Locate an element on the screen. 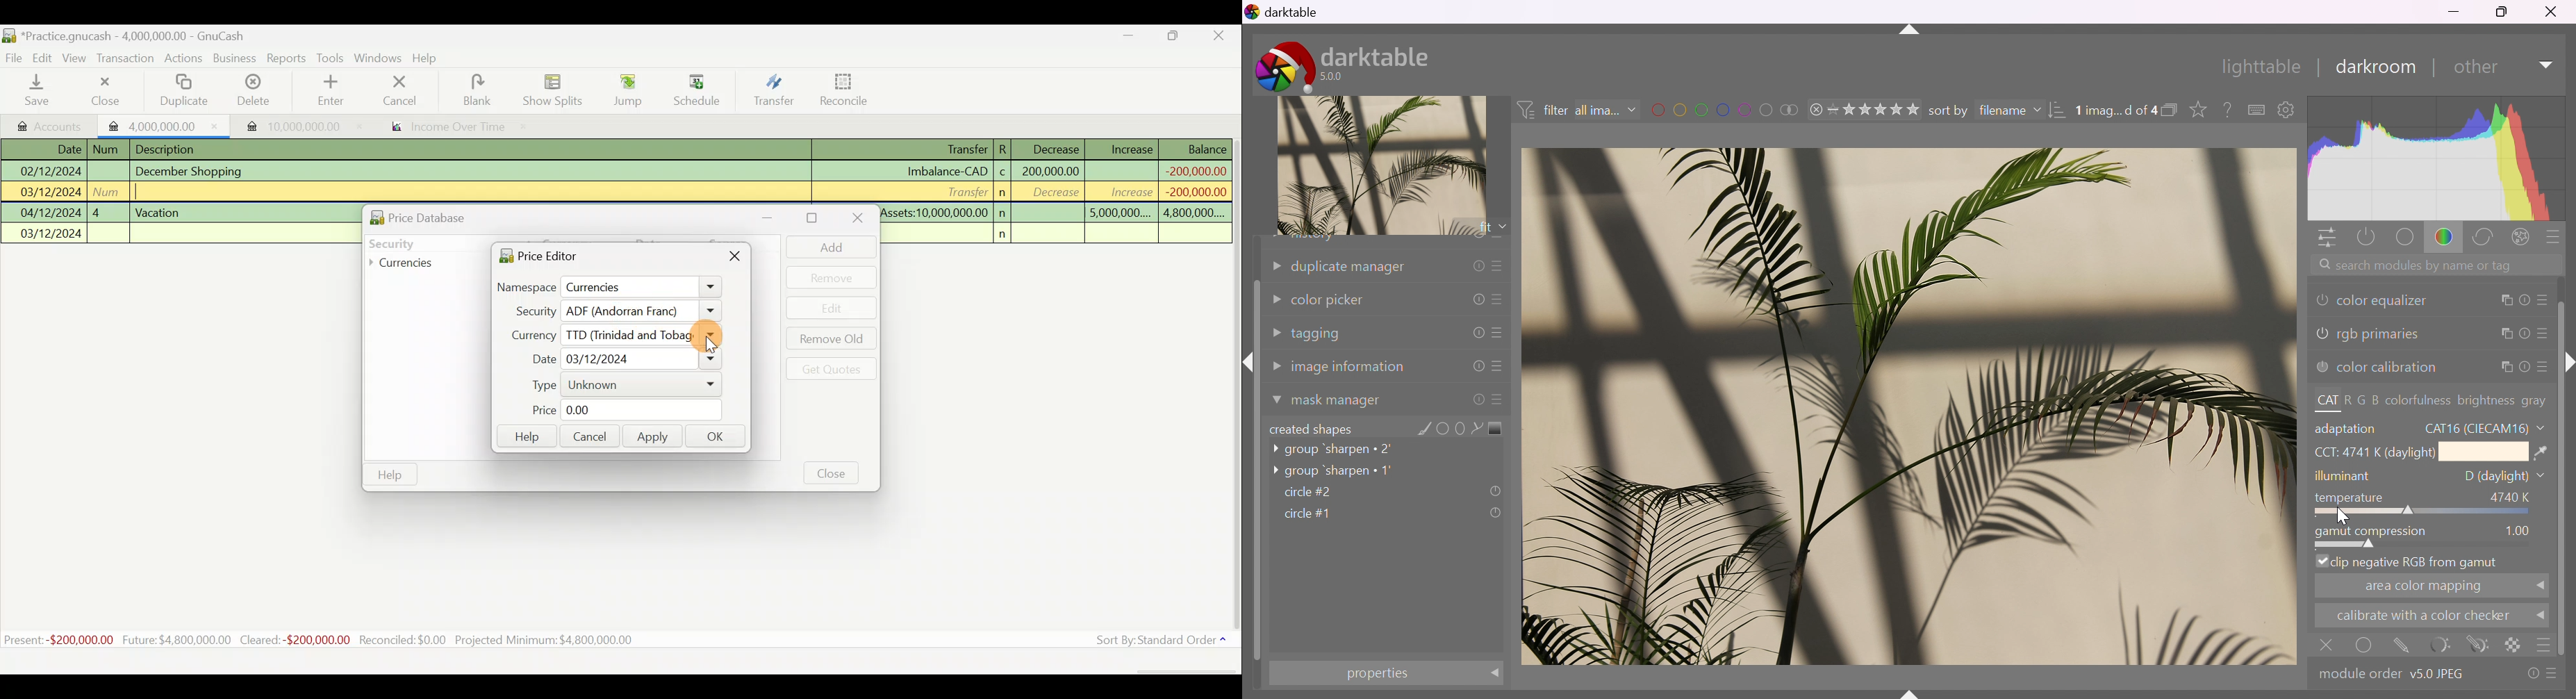 The height and width of the screenshot is (700, 2576). Transfer is located at coordinates (771, 92).